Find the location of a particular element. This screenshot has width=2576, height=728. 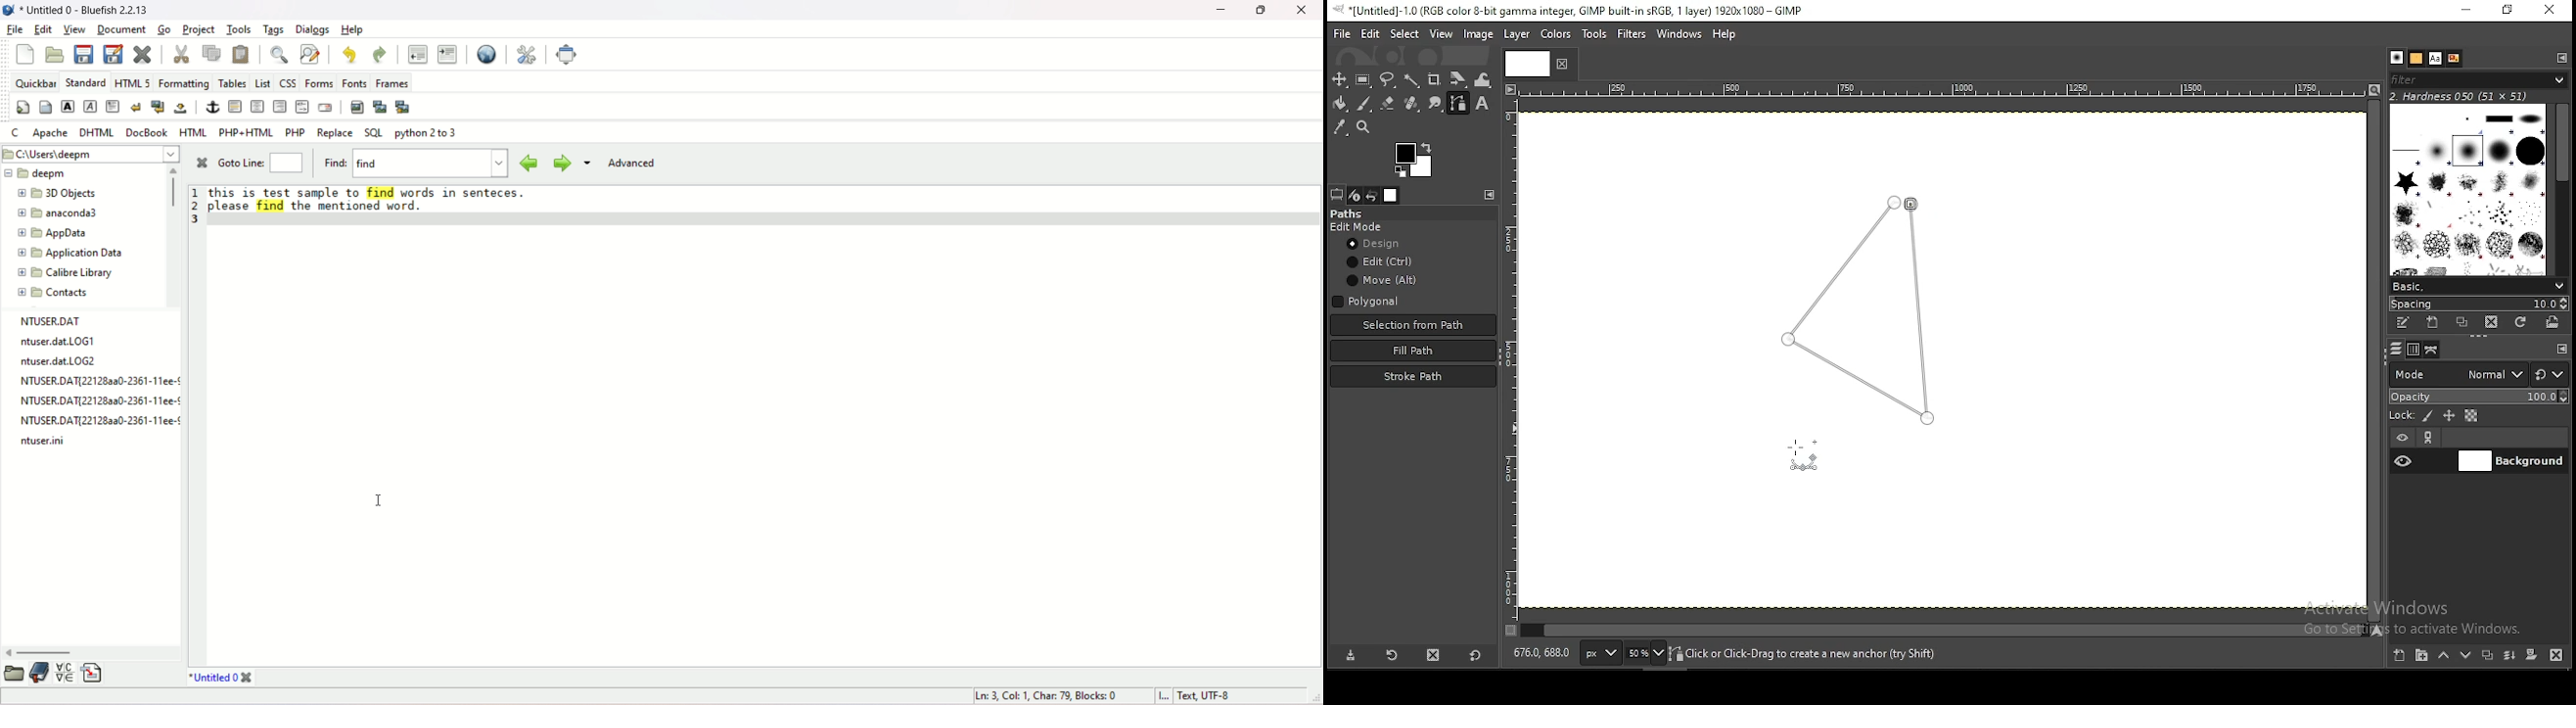

quickbar is located at coordinates (37, 83).